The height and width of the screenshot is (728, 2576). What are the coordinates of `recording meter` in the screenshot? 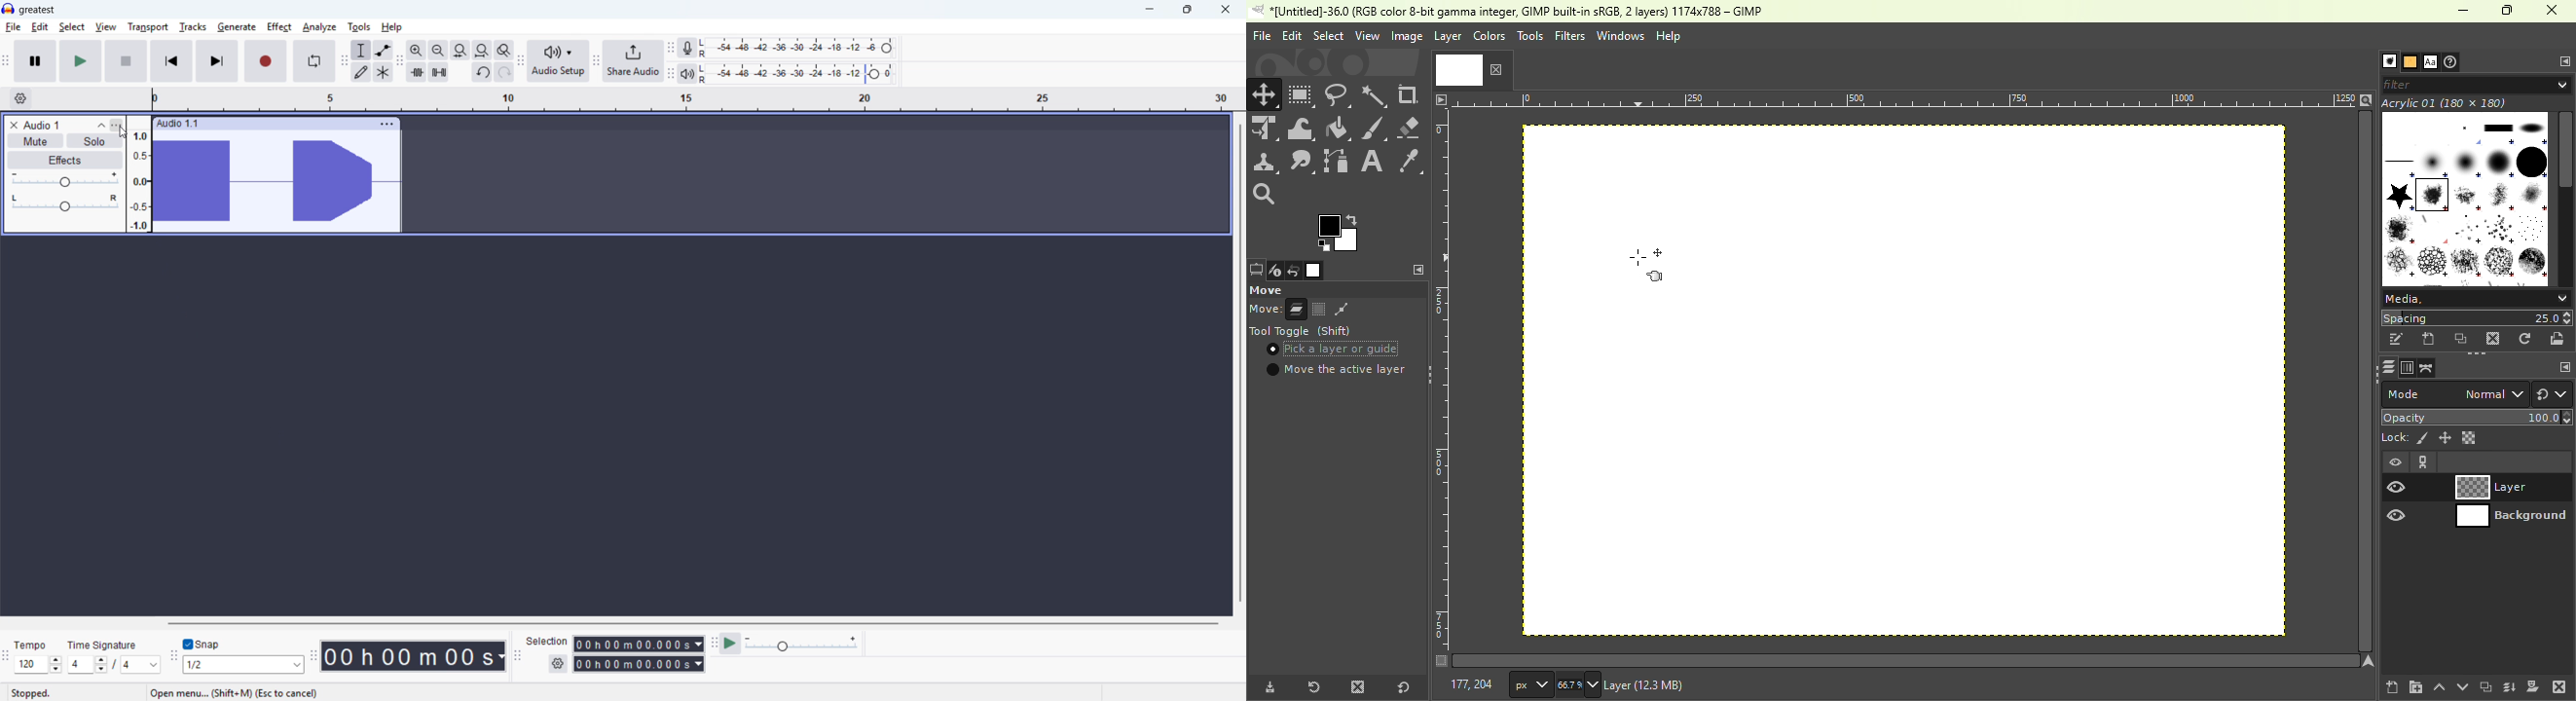 It's located at (686, 48).